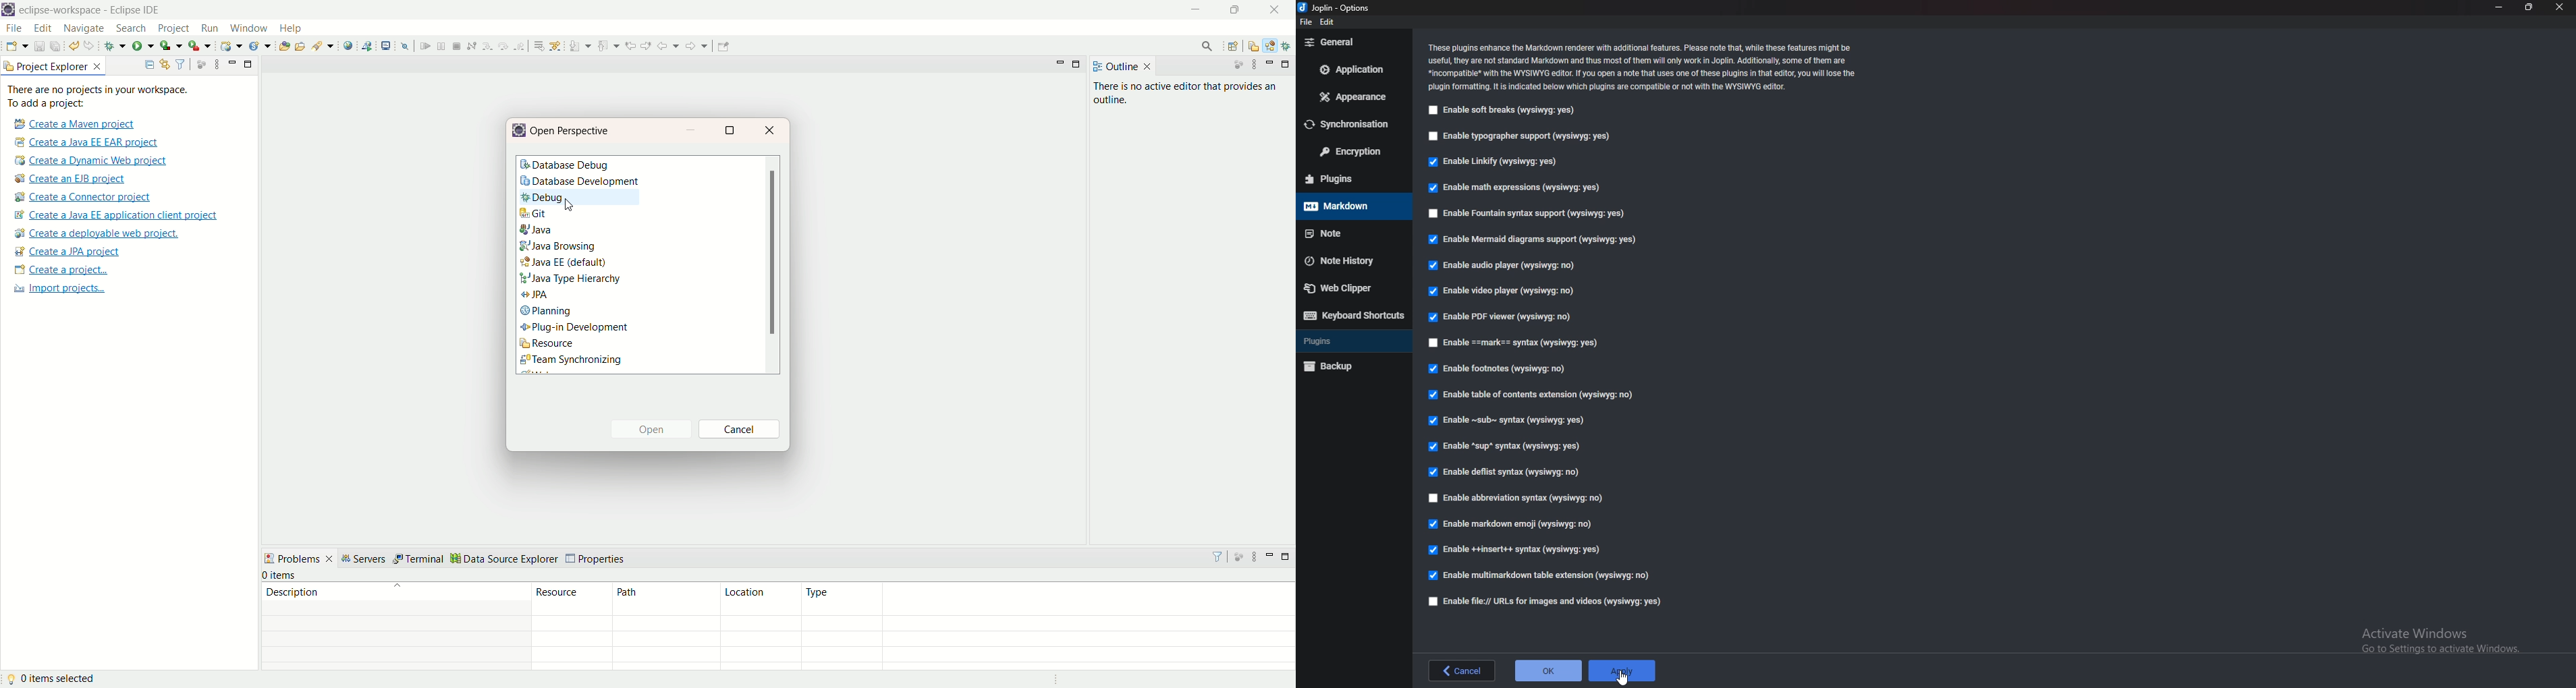 The height and width of the screenshot is (700, 2576). What do you see at coordinates (2559, 7) in the screenshot?
I see `close` at bounding box center [2559, 7].